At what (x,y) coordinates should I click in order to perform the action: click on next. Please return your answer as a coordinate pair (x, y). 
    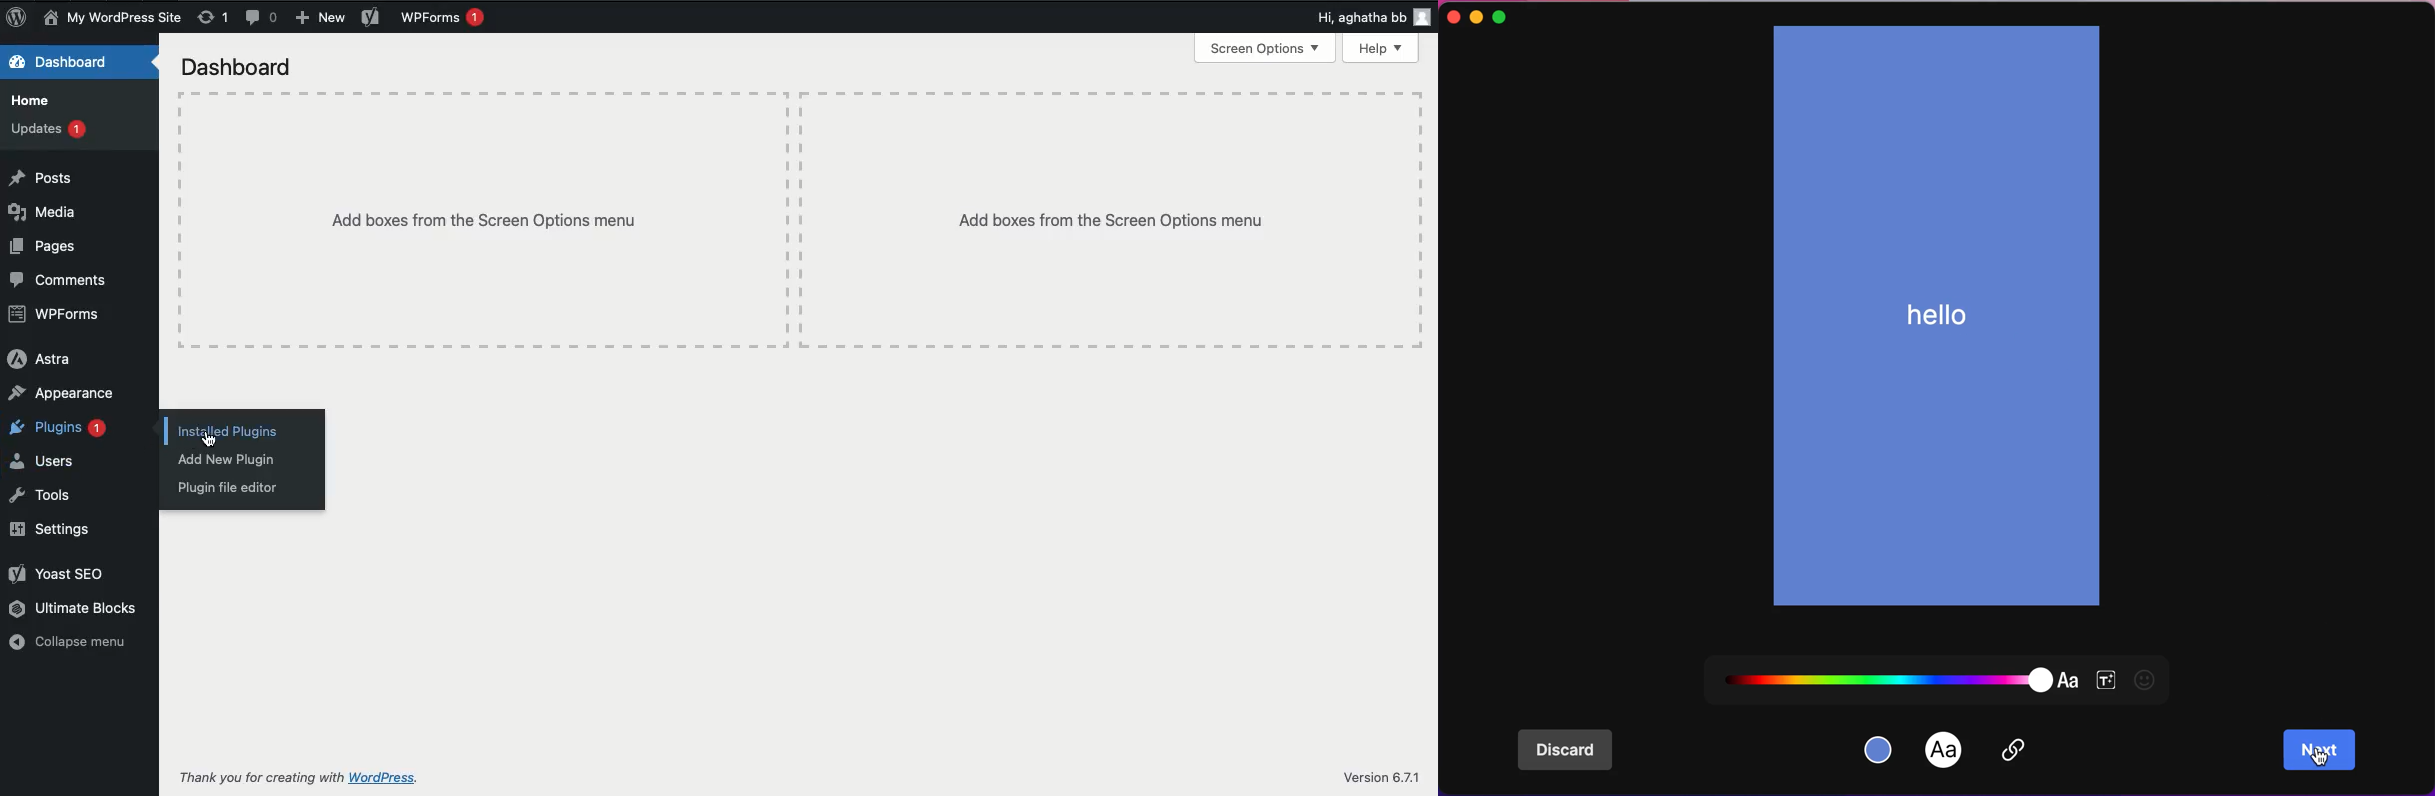
    Looking at the image, I should click on (2323, 750).